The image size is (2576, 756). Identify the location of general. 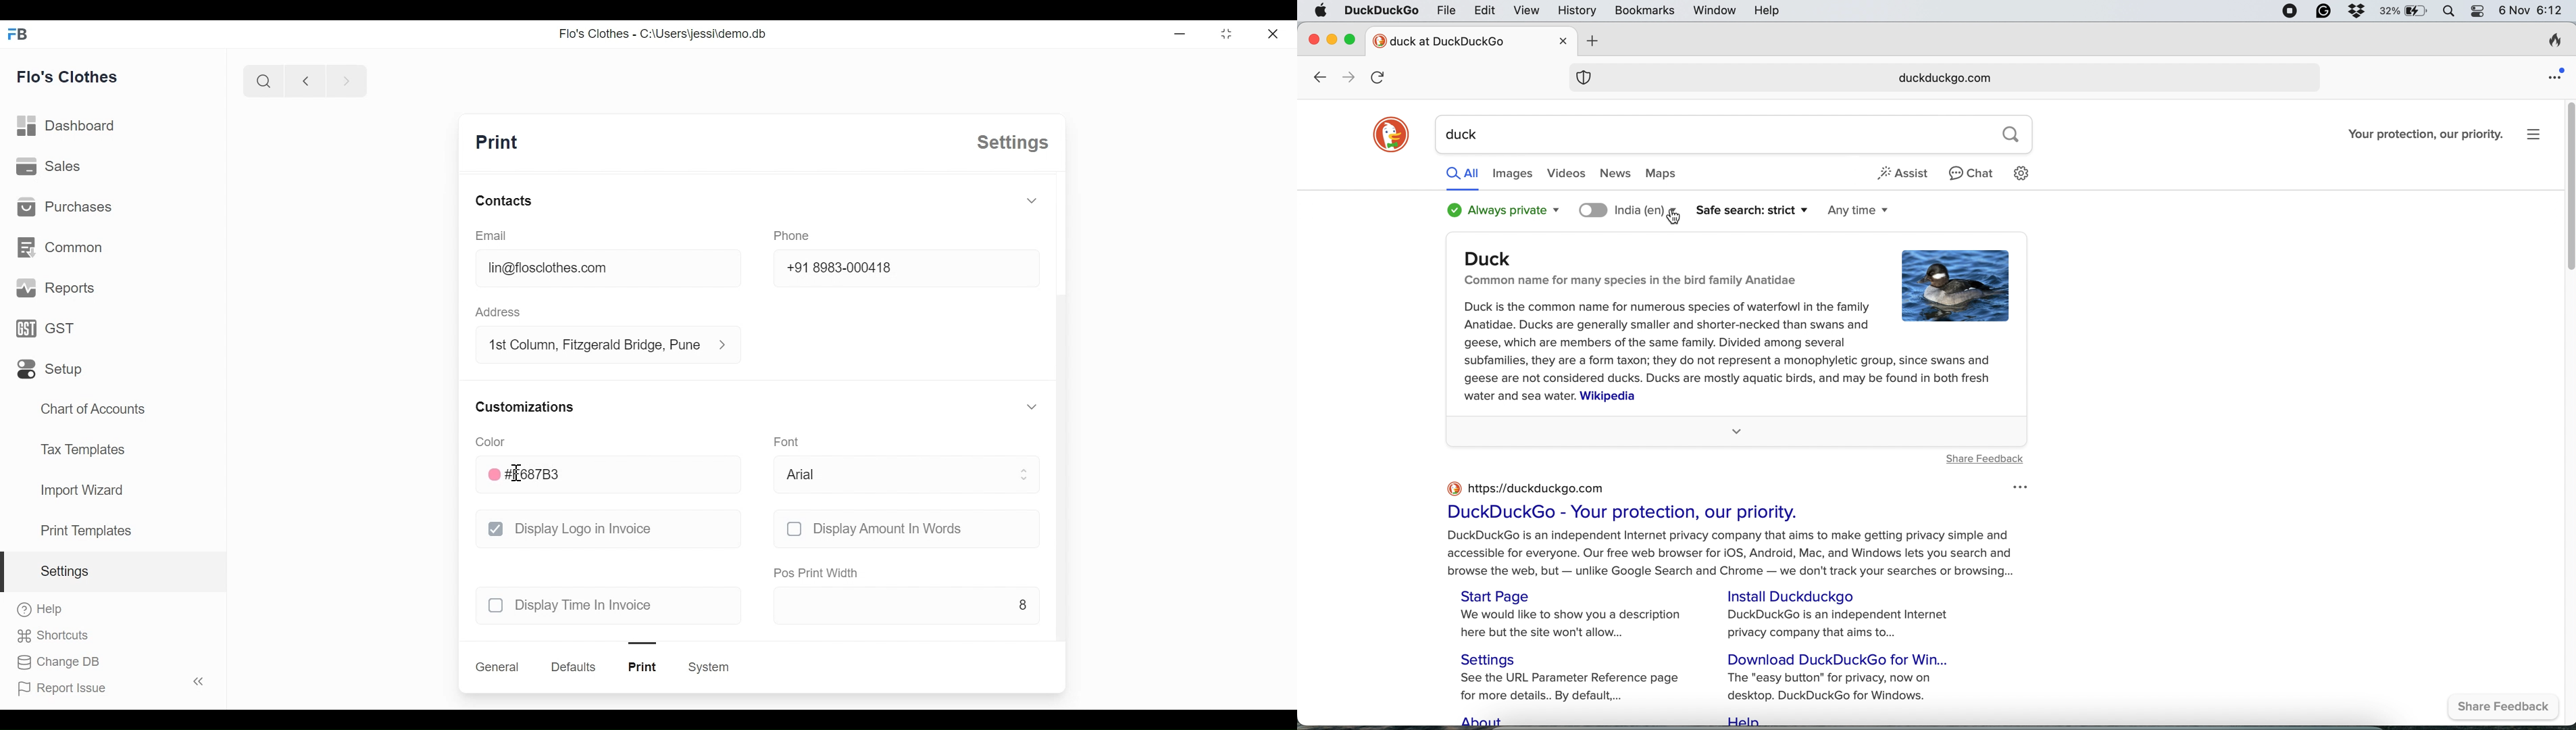
(498, 667).